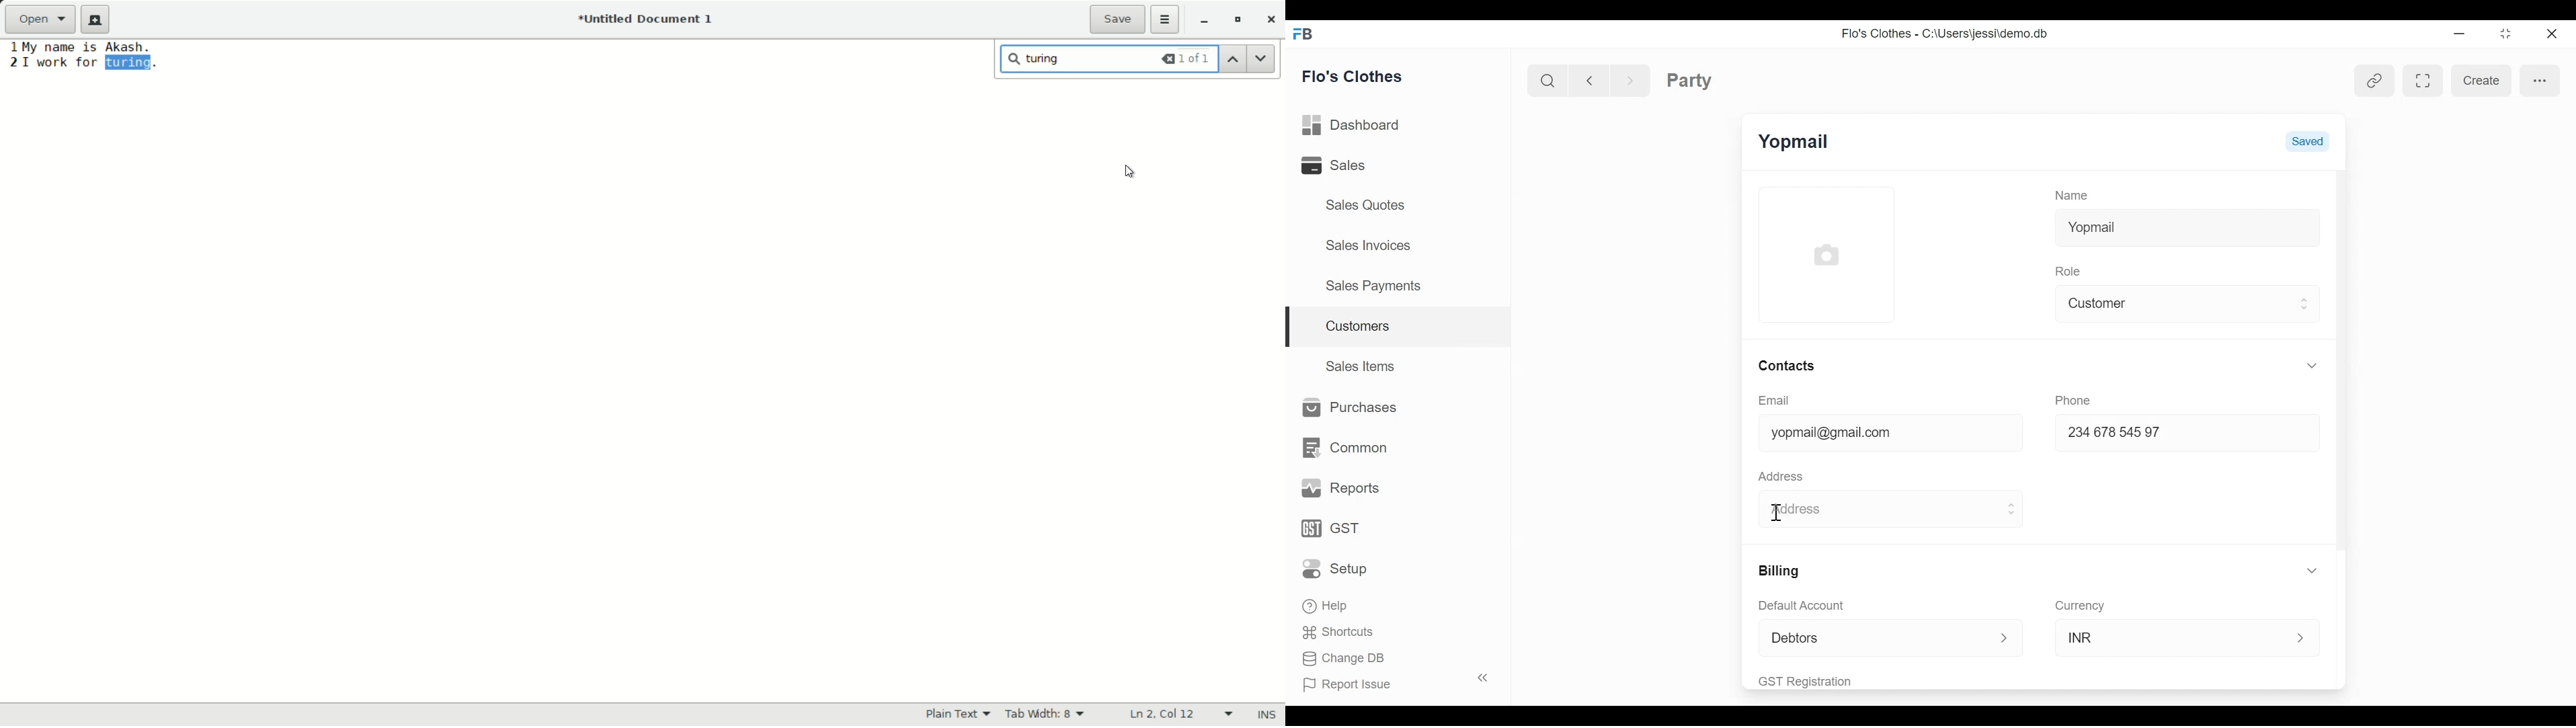 This screenshot has width=2576, height=728. What do you see at coordinates (1338, 568) in the screenshot?
I see `Setup` at bounding box center [1338, 568].